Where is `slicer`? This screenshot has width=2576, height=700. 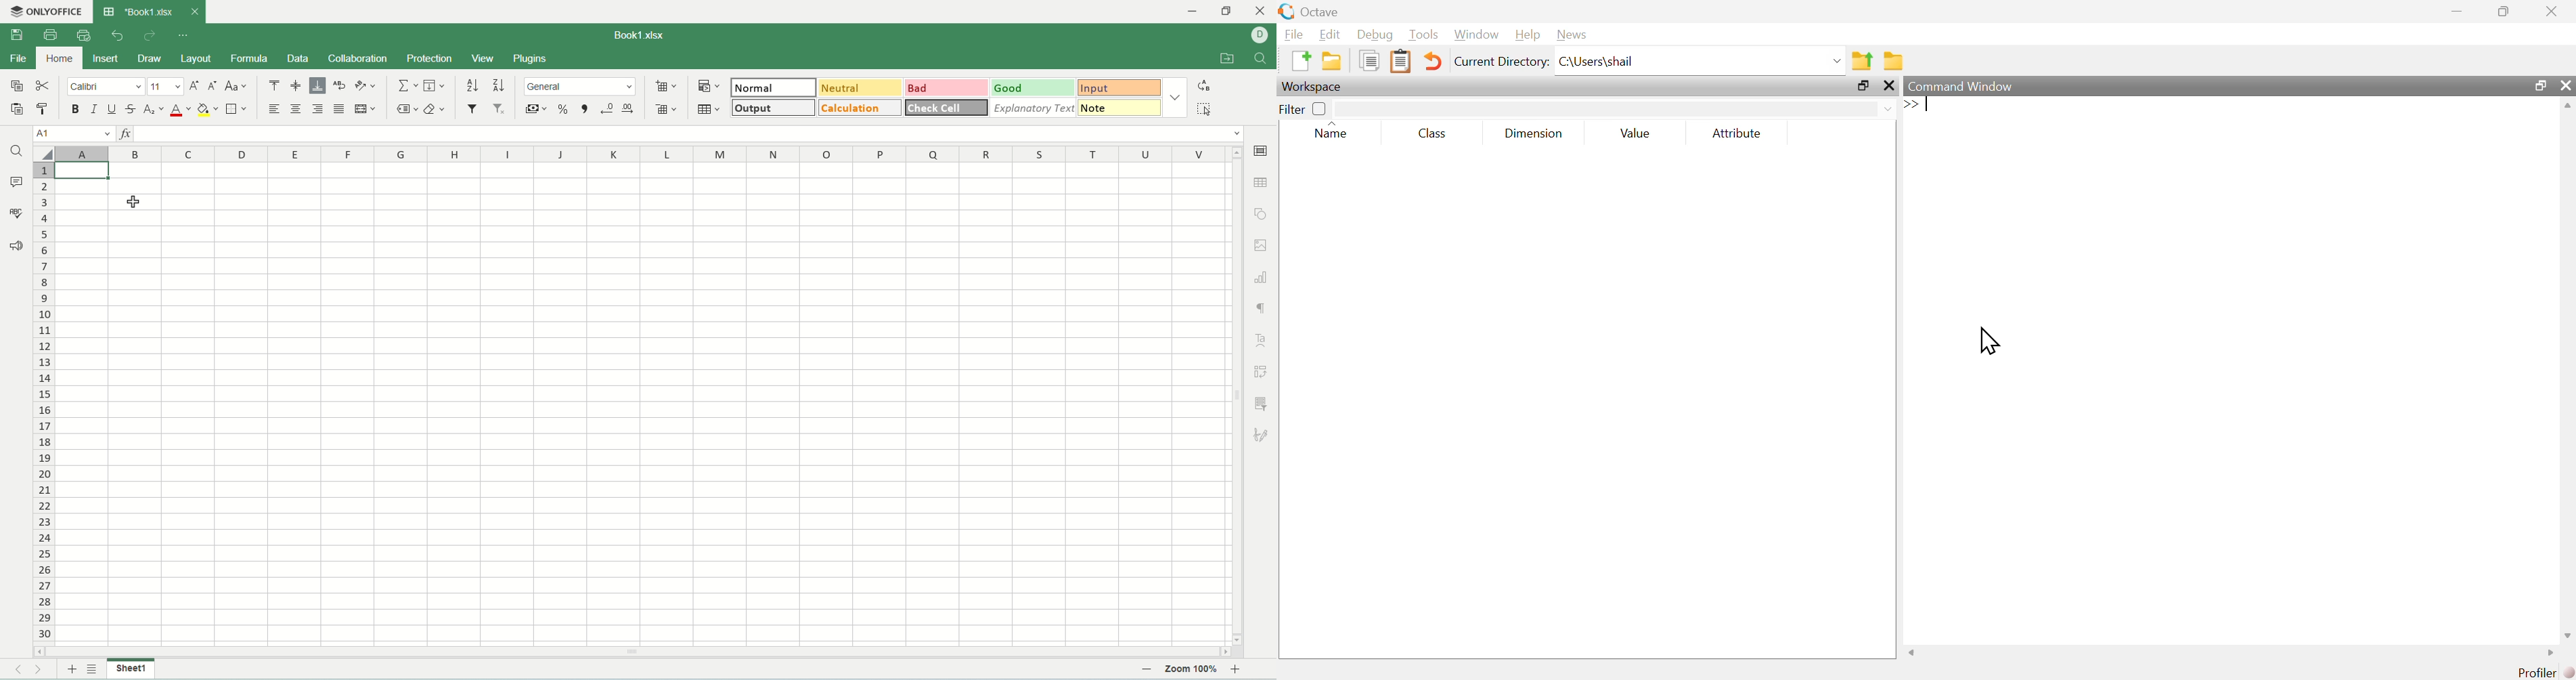 slicer is located at coordinates (1264, 403).